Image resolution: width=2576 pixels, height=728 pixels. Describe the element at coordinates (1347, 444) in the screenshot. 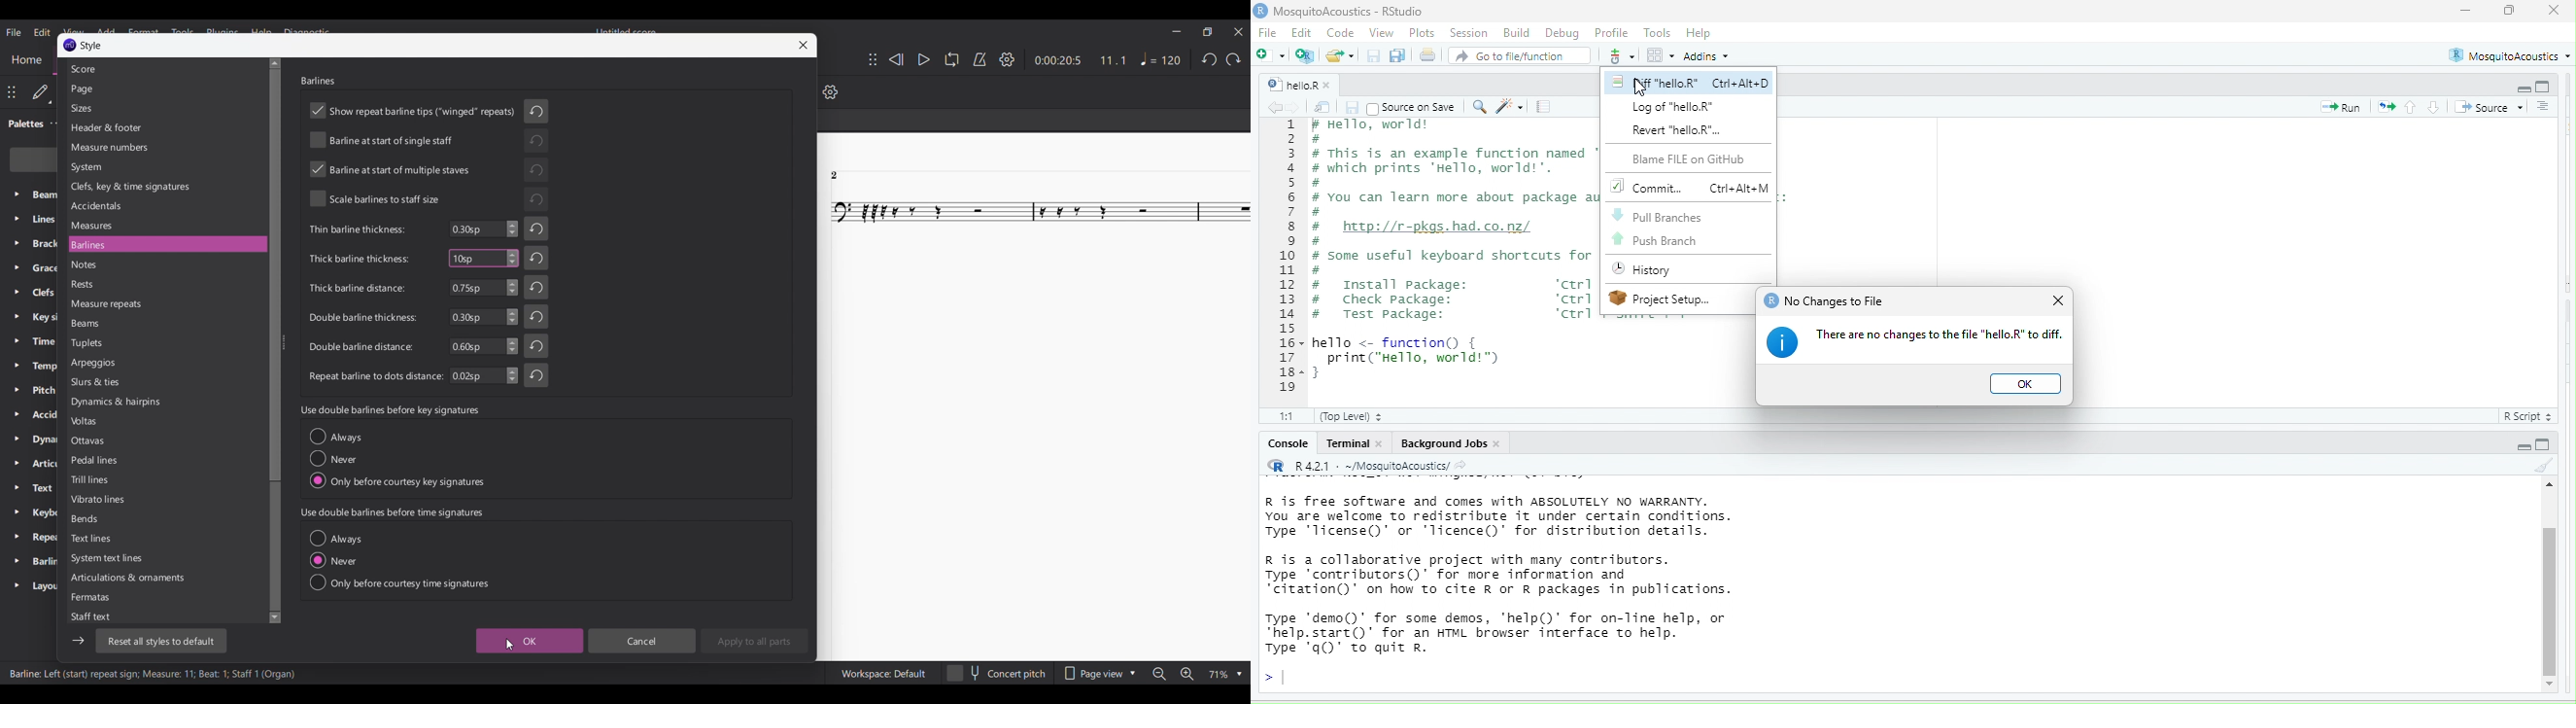

I see ` Terminal` at that location.